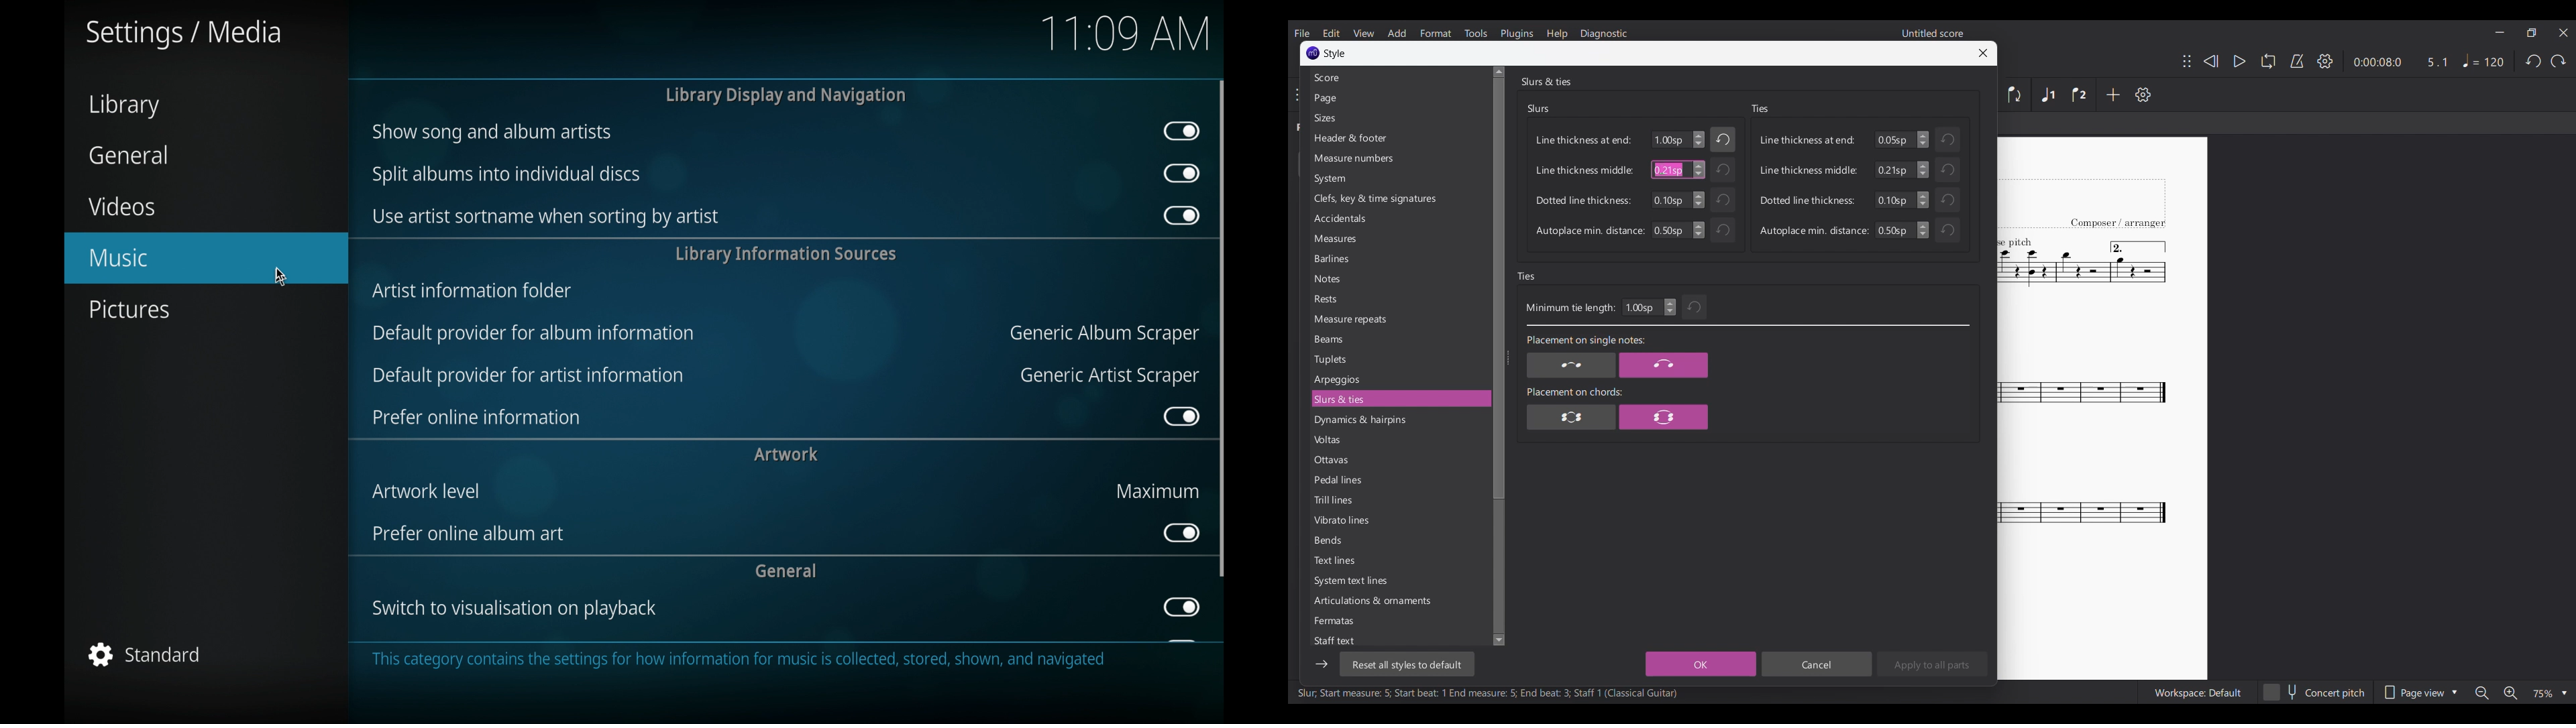 This screenshot has height=728, width=2576. I want to click on Text lines, so click(1399, 560).